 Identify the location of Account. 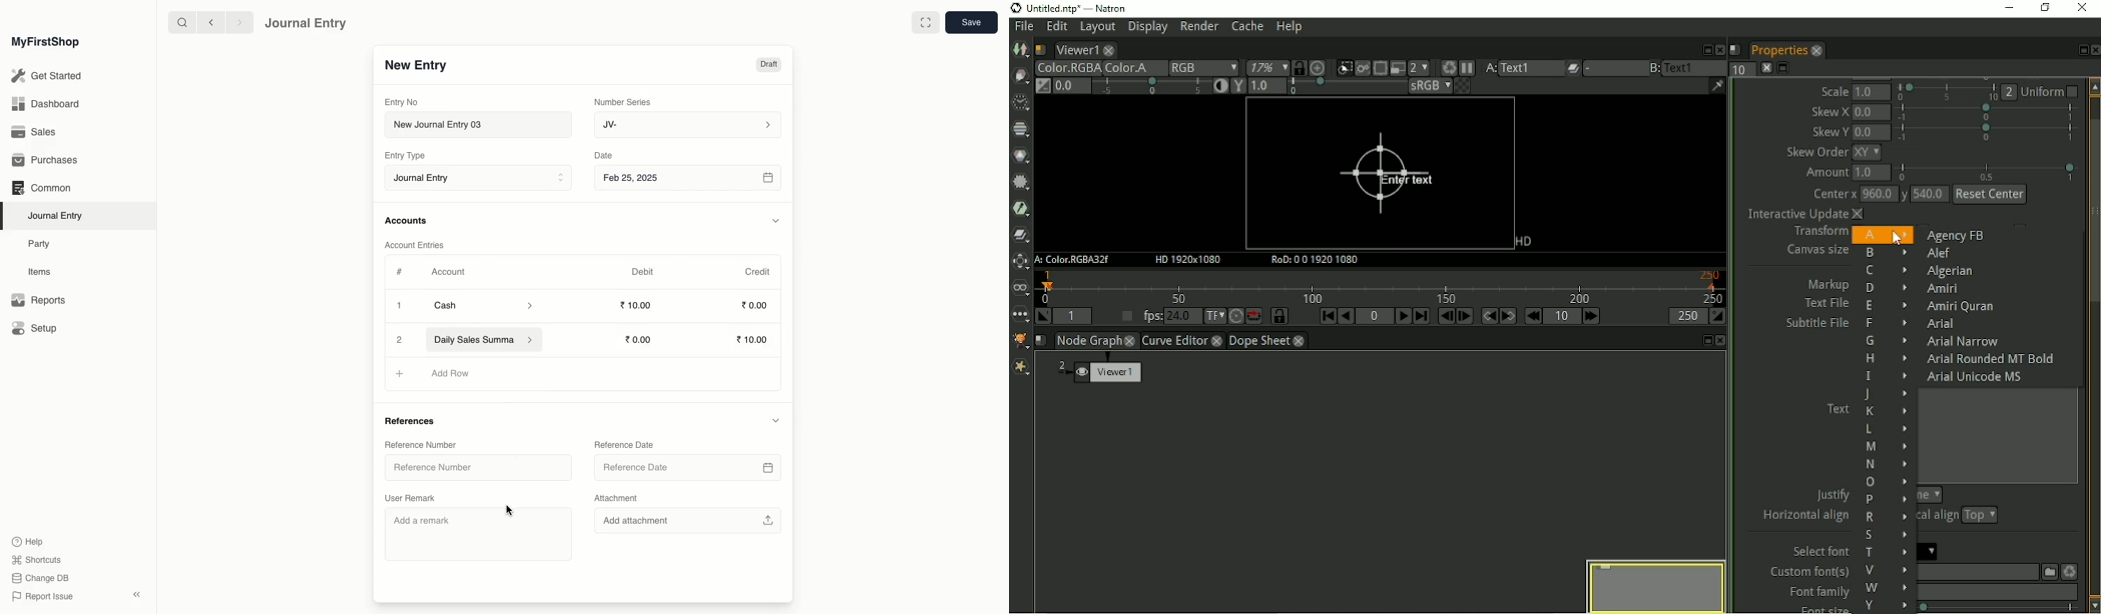
(448, 272).